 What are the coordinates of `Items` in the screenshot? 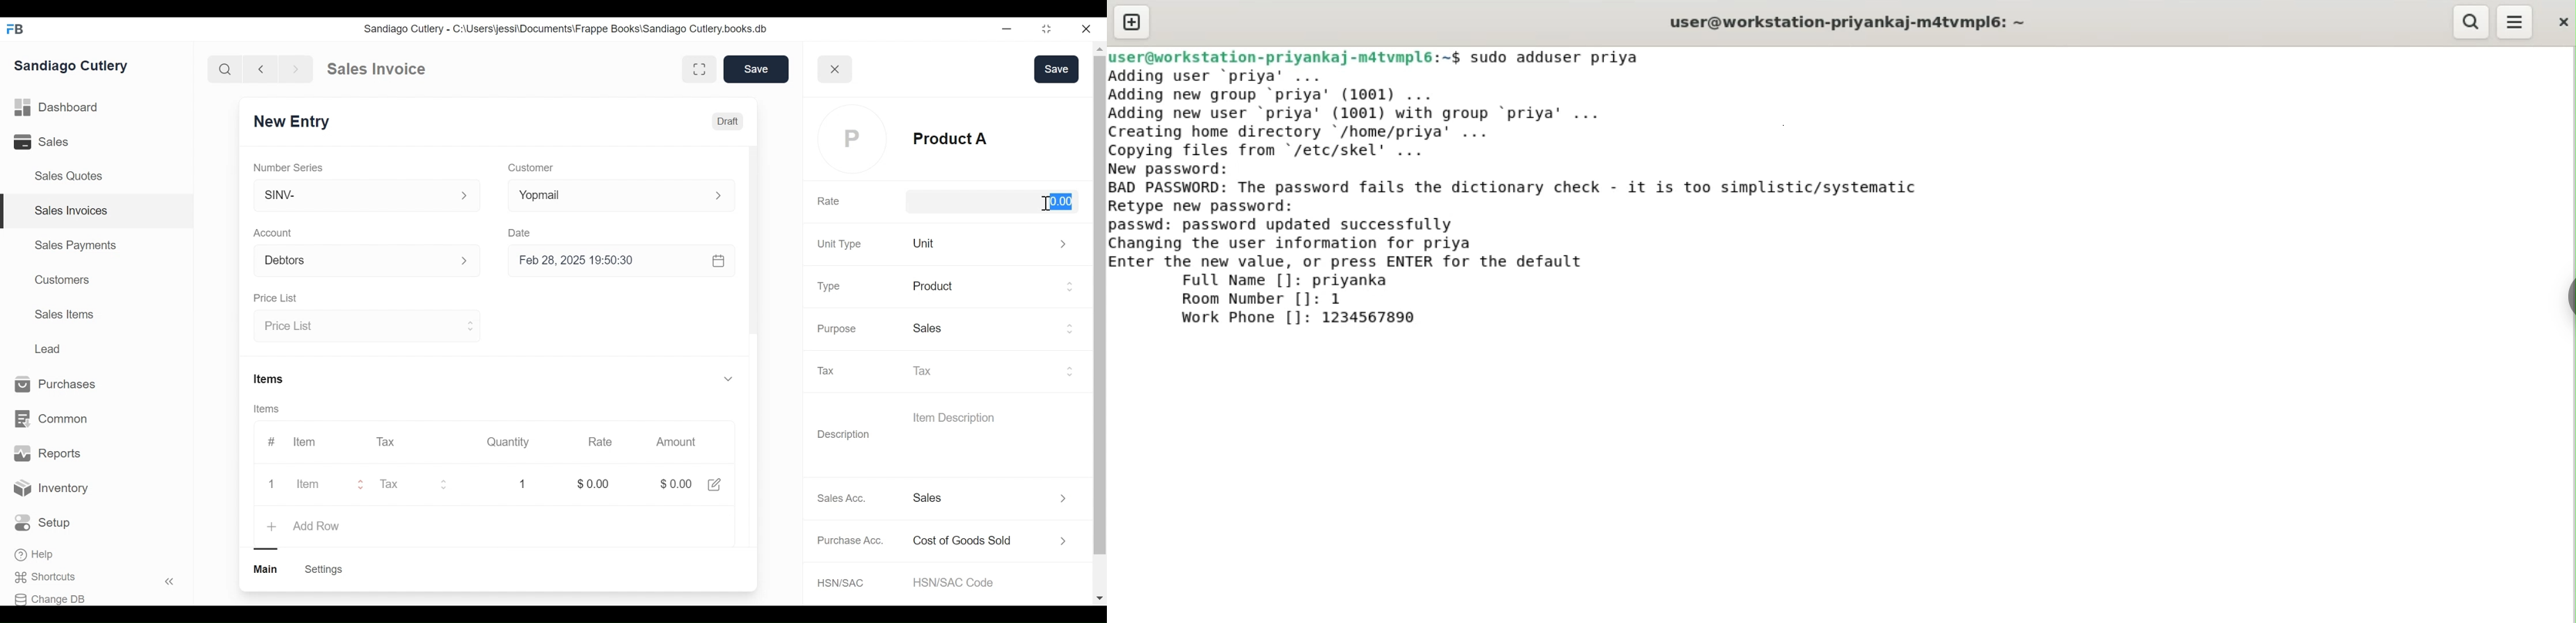 It's located at (271, 378).